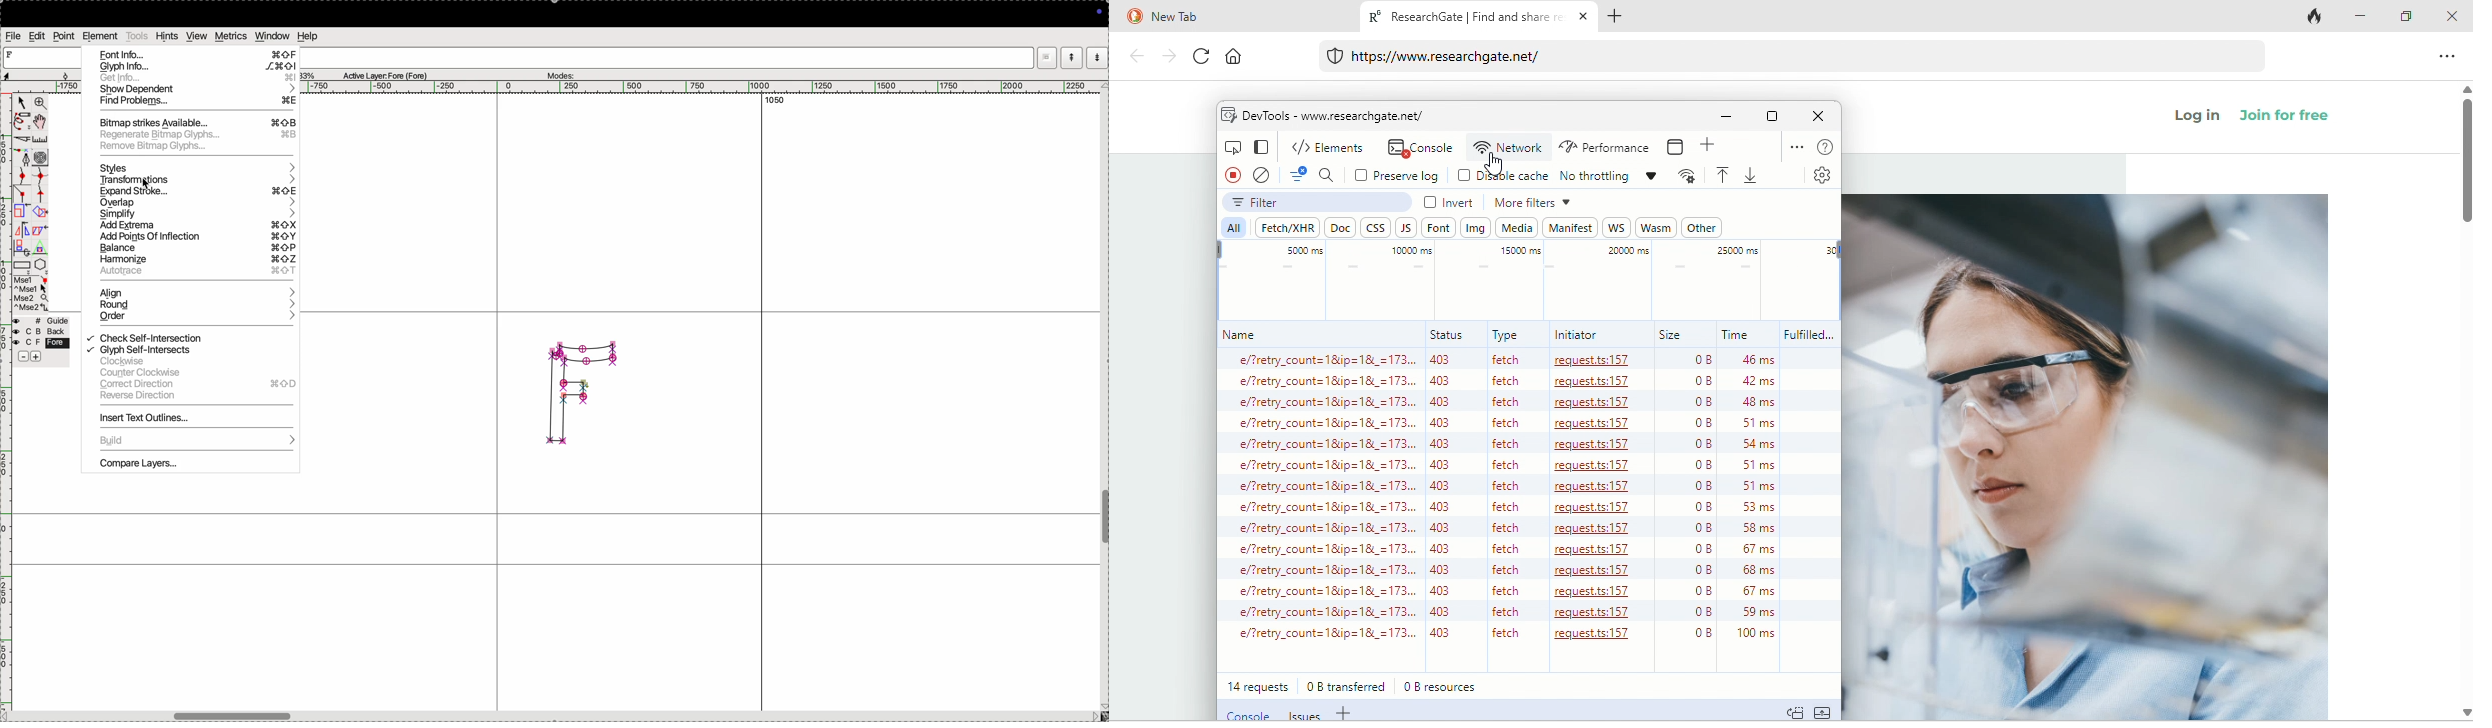 The width and height of the screenshot is (2492, 728). What do you see at coordinates (2409, 15) in the screenshot?
I see `maximize` at bounding box center [2409, 15].